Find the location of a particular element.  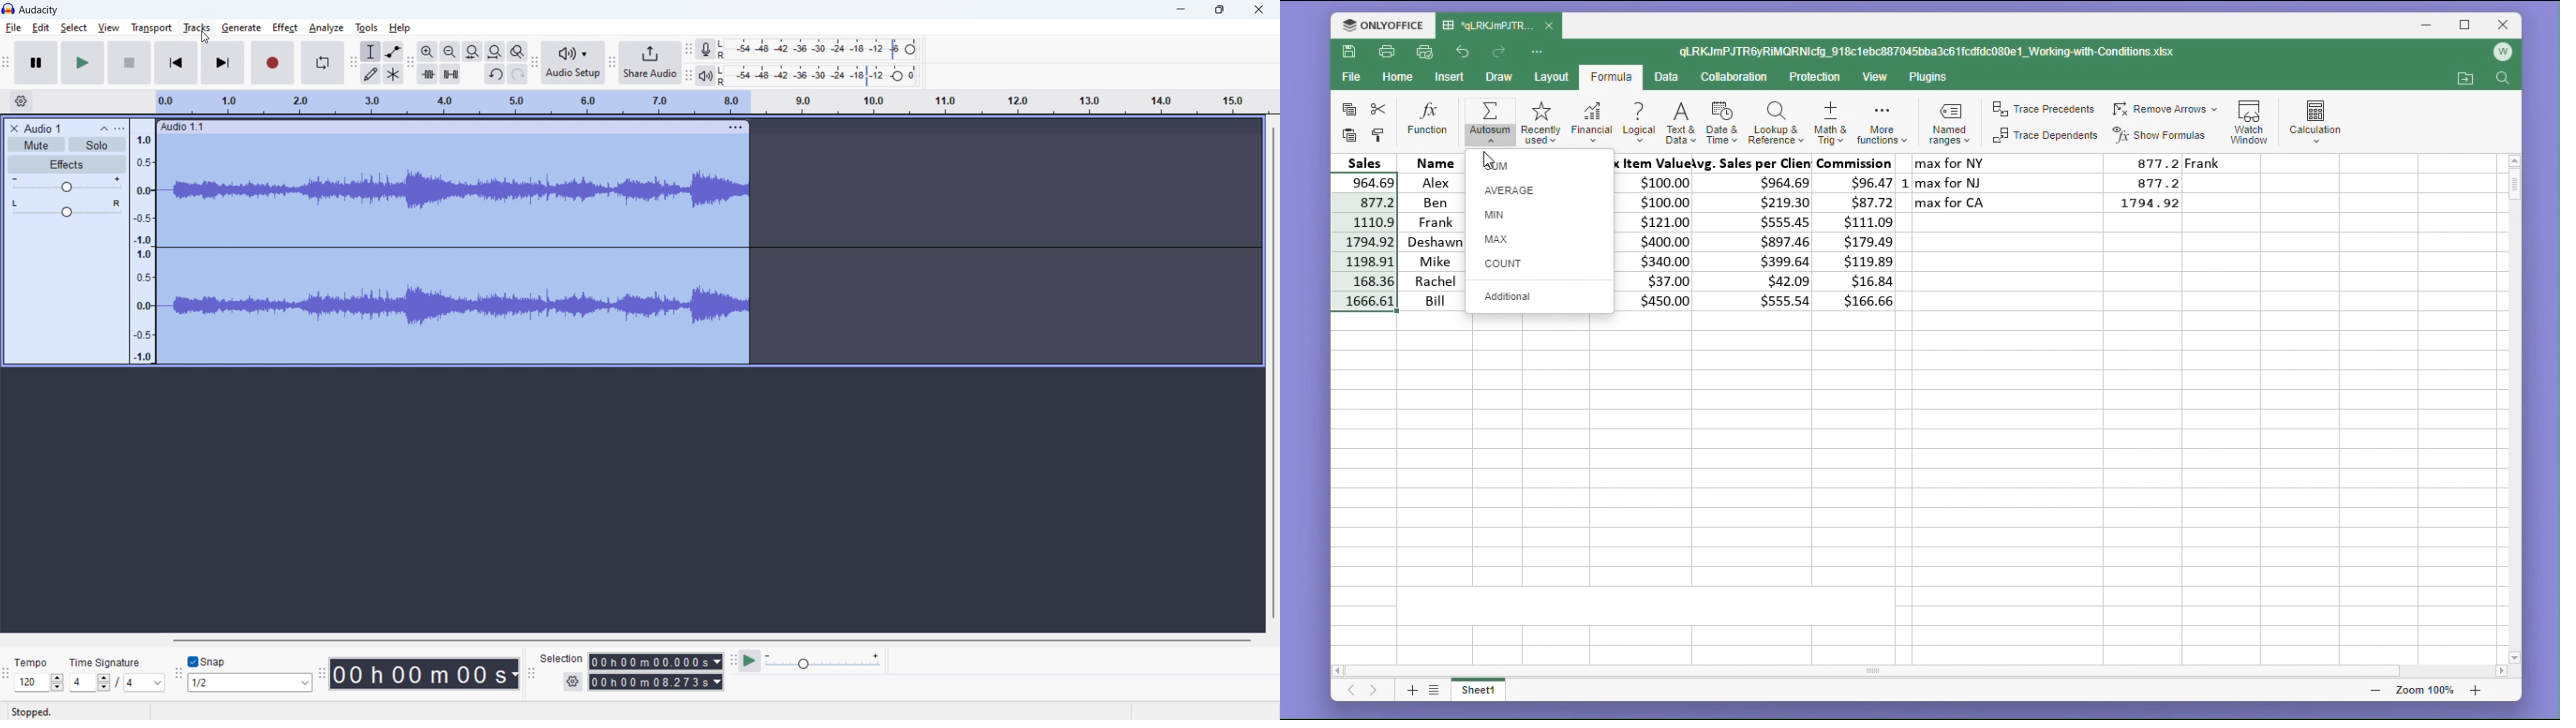

trace dependents is located at coordinates (2043, 139).